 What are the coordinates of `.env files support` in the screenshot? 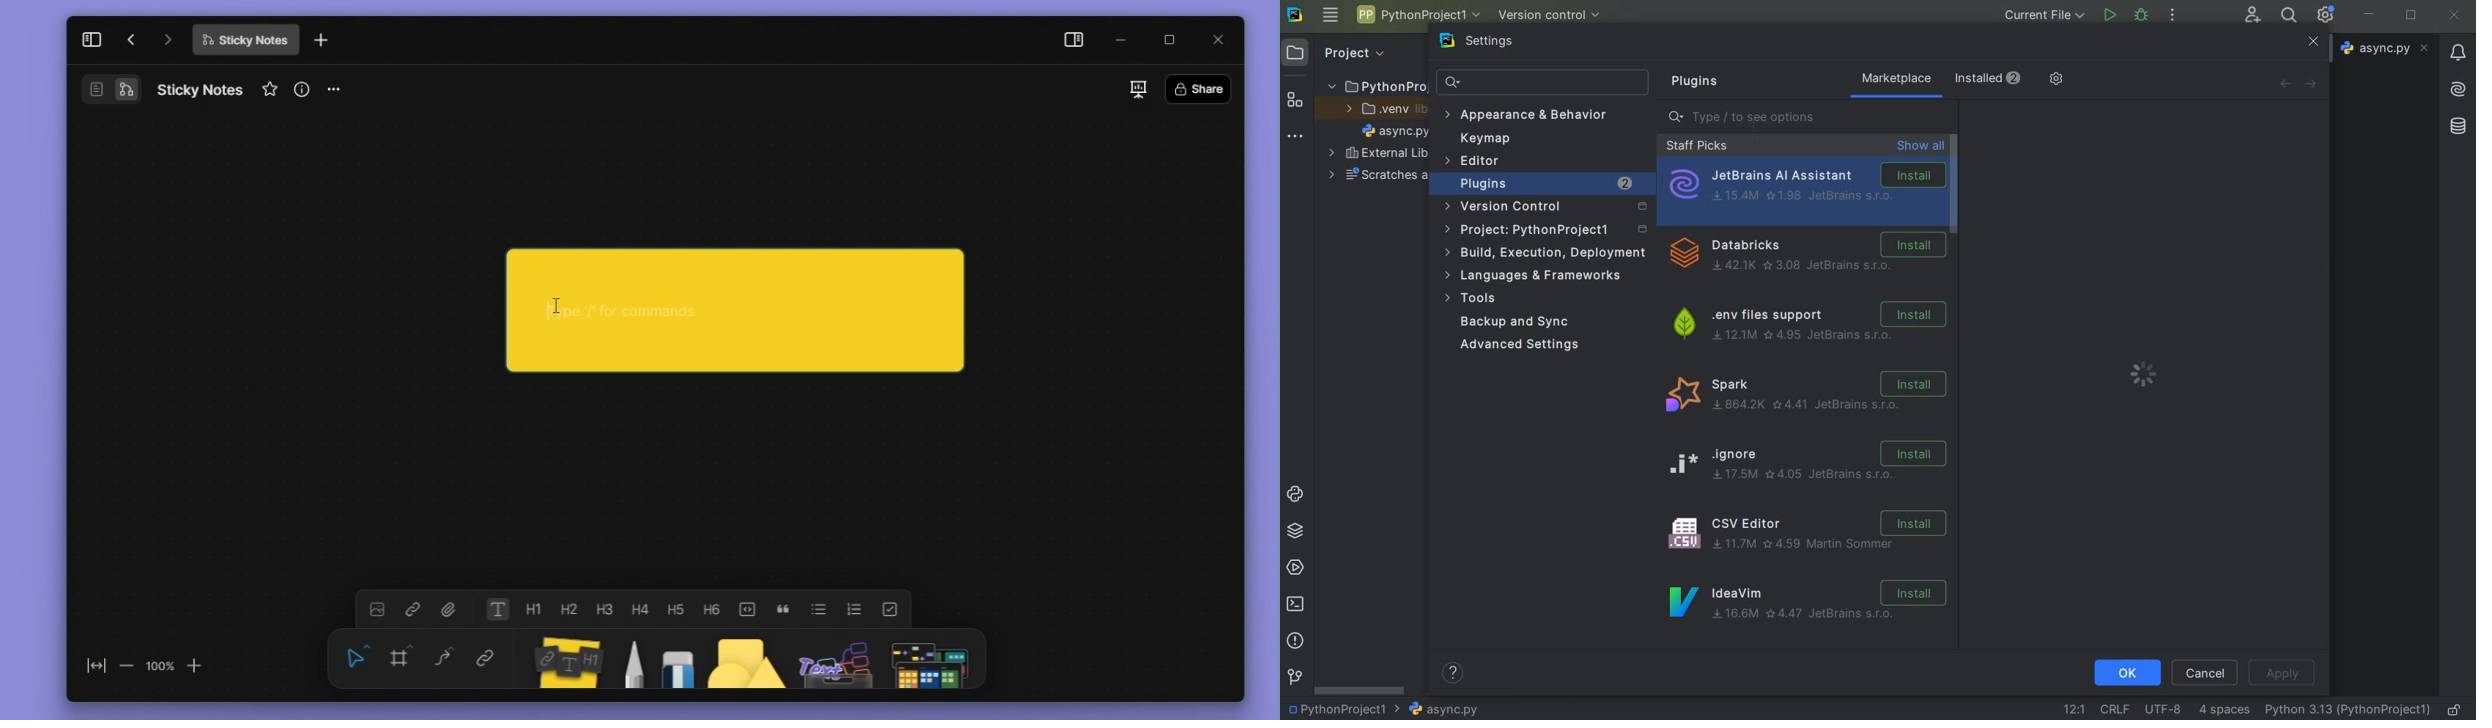 It's located at (1806, 322).